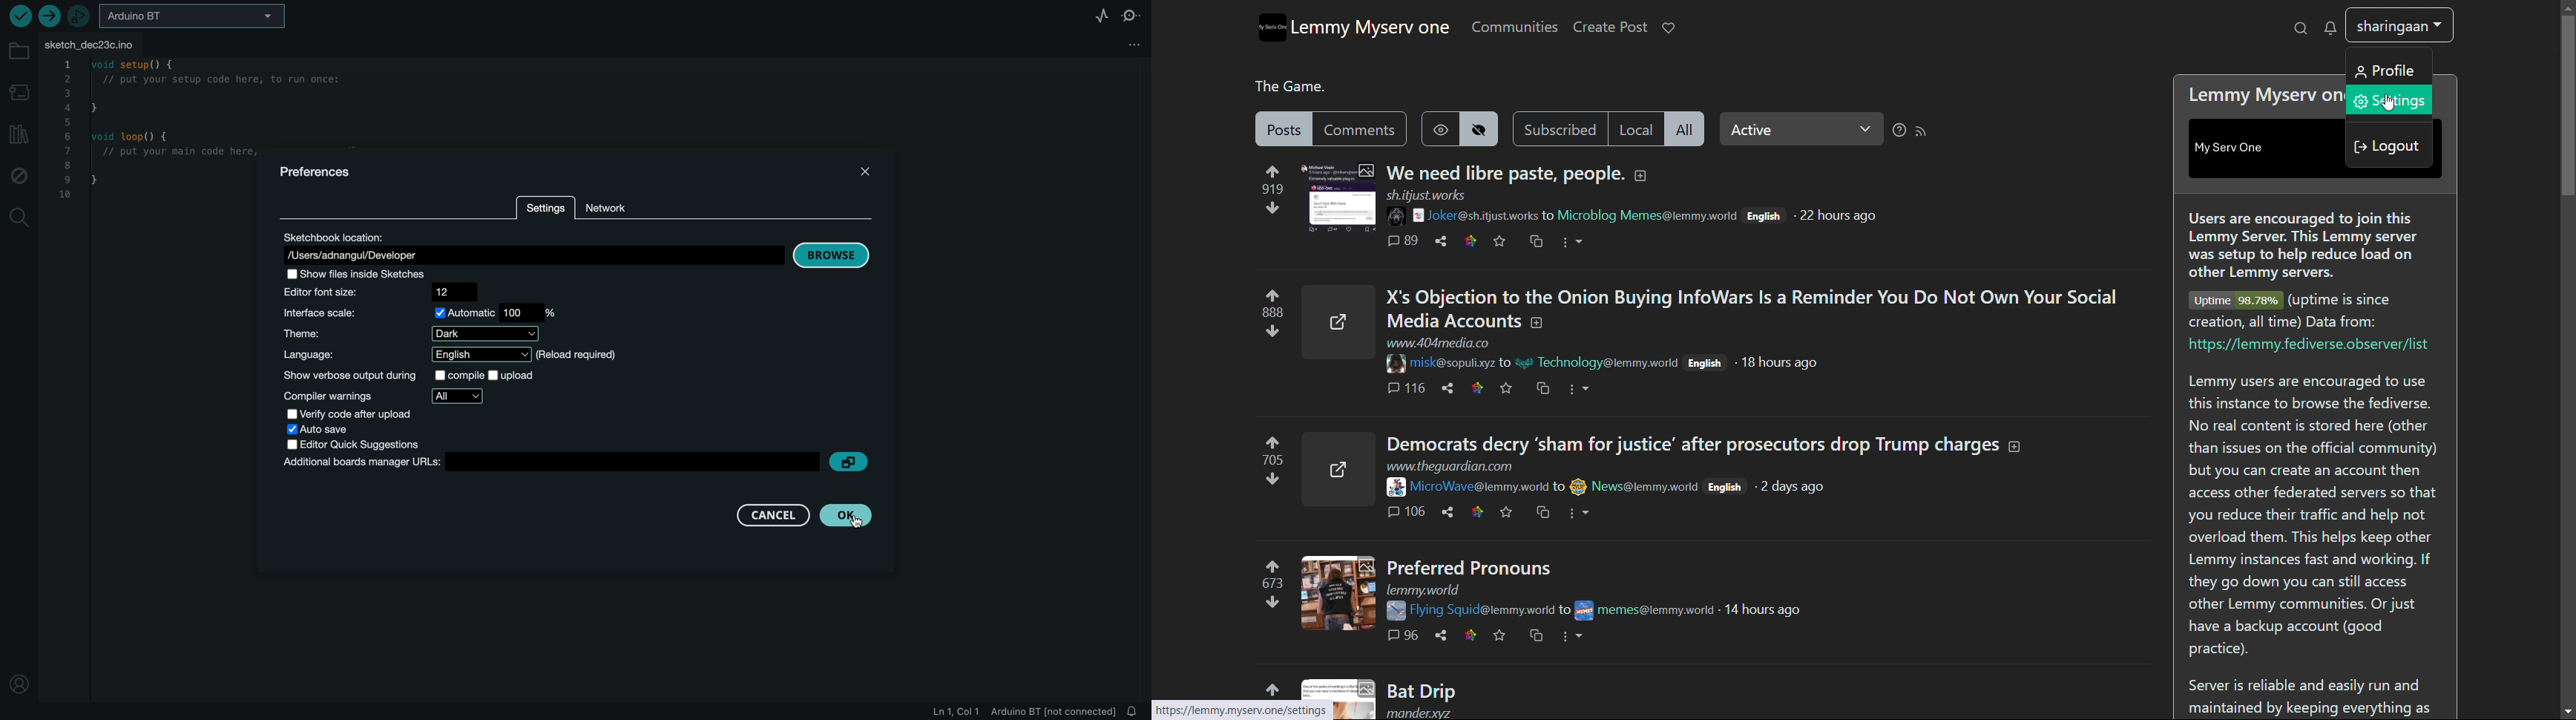 This screenshot has width=2576, height=728. Describe the element at coordinates (2330, 27) in the screenshot. I see `notifications` at that location.